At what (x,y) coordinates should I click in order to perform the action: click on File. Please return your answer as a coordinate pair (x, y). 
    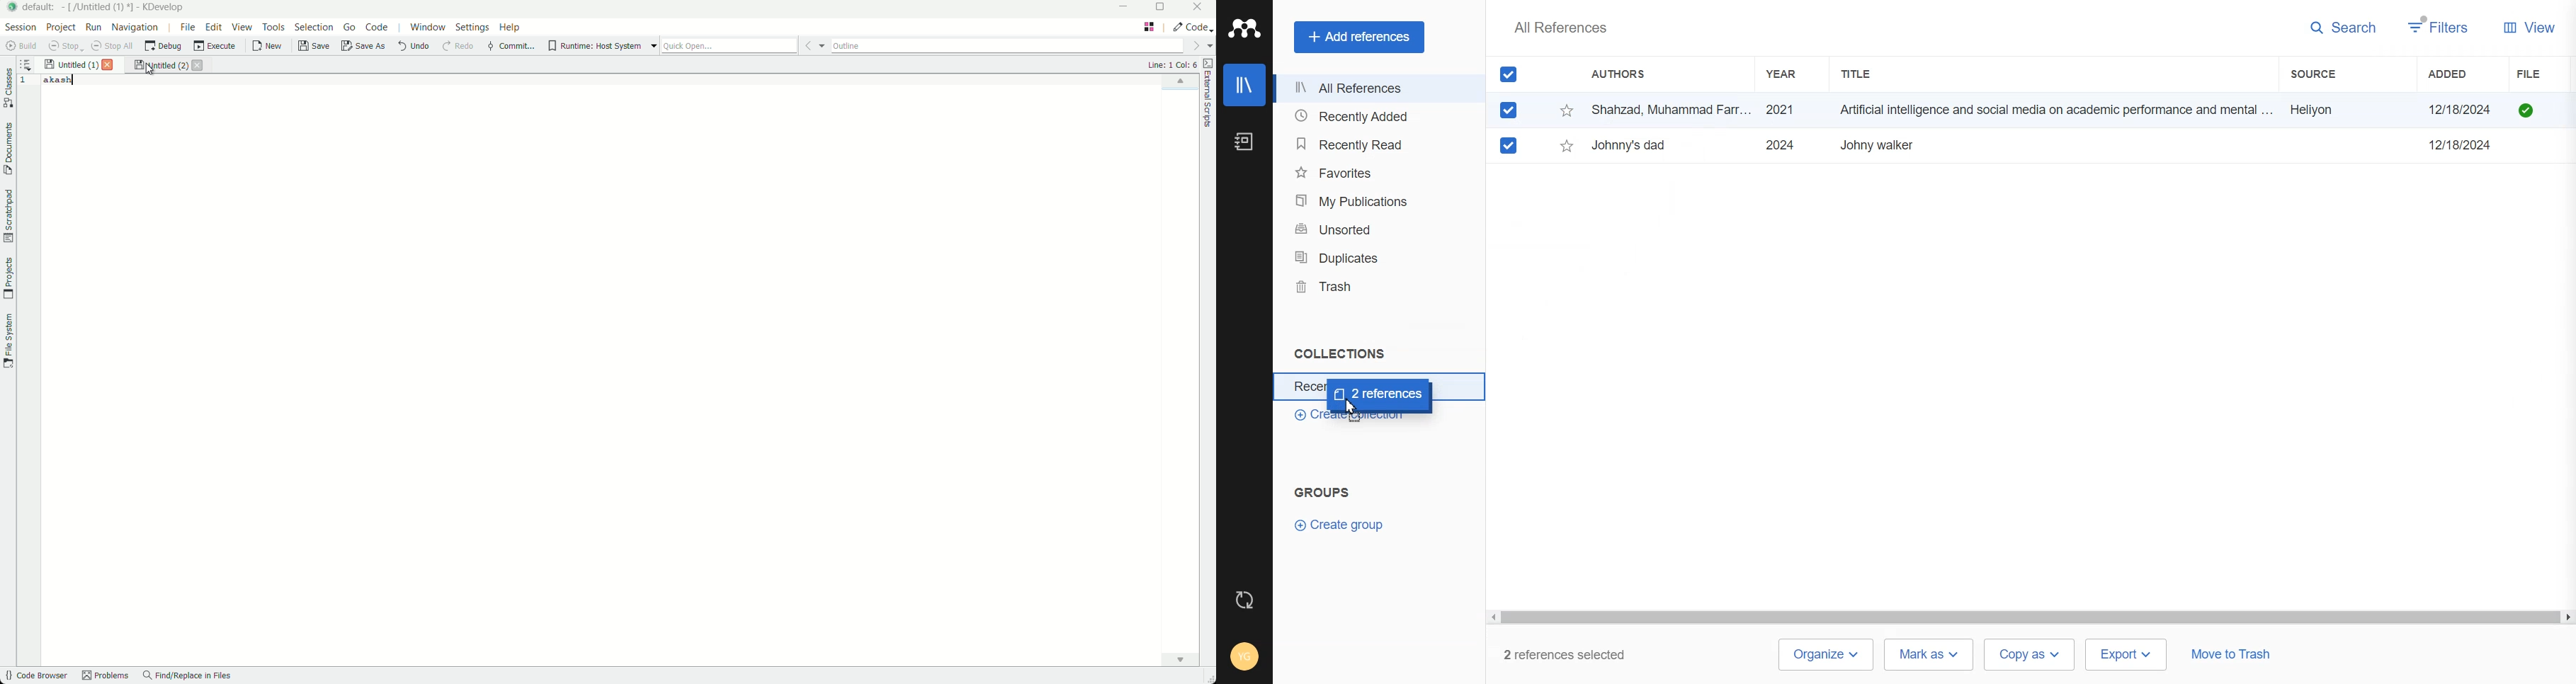
    Looking at the image, I should click on (2546, 74).